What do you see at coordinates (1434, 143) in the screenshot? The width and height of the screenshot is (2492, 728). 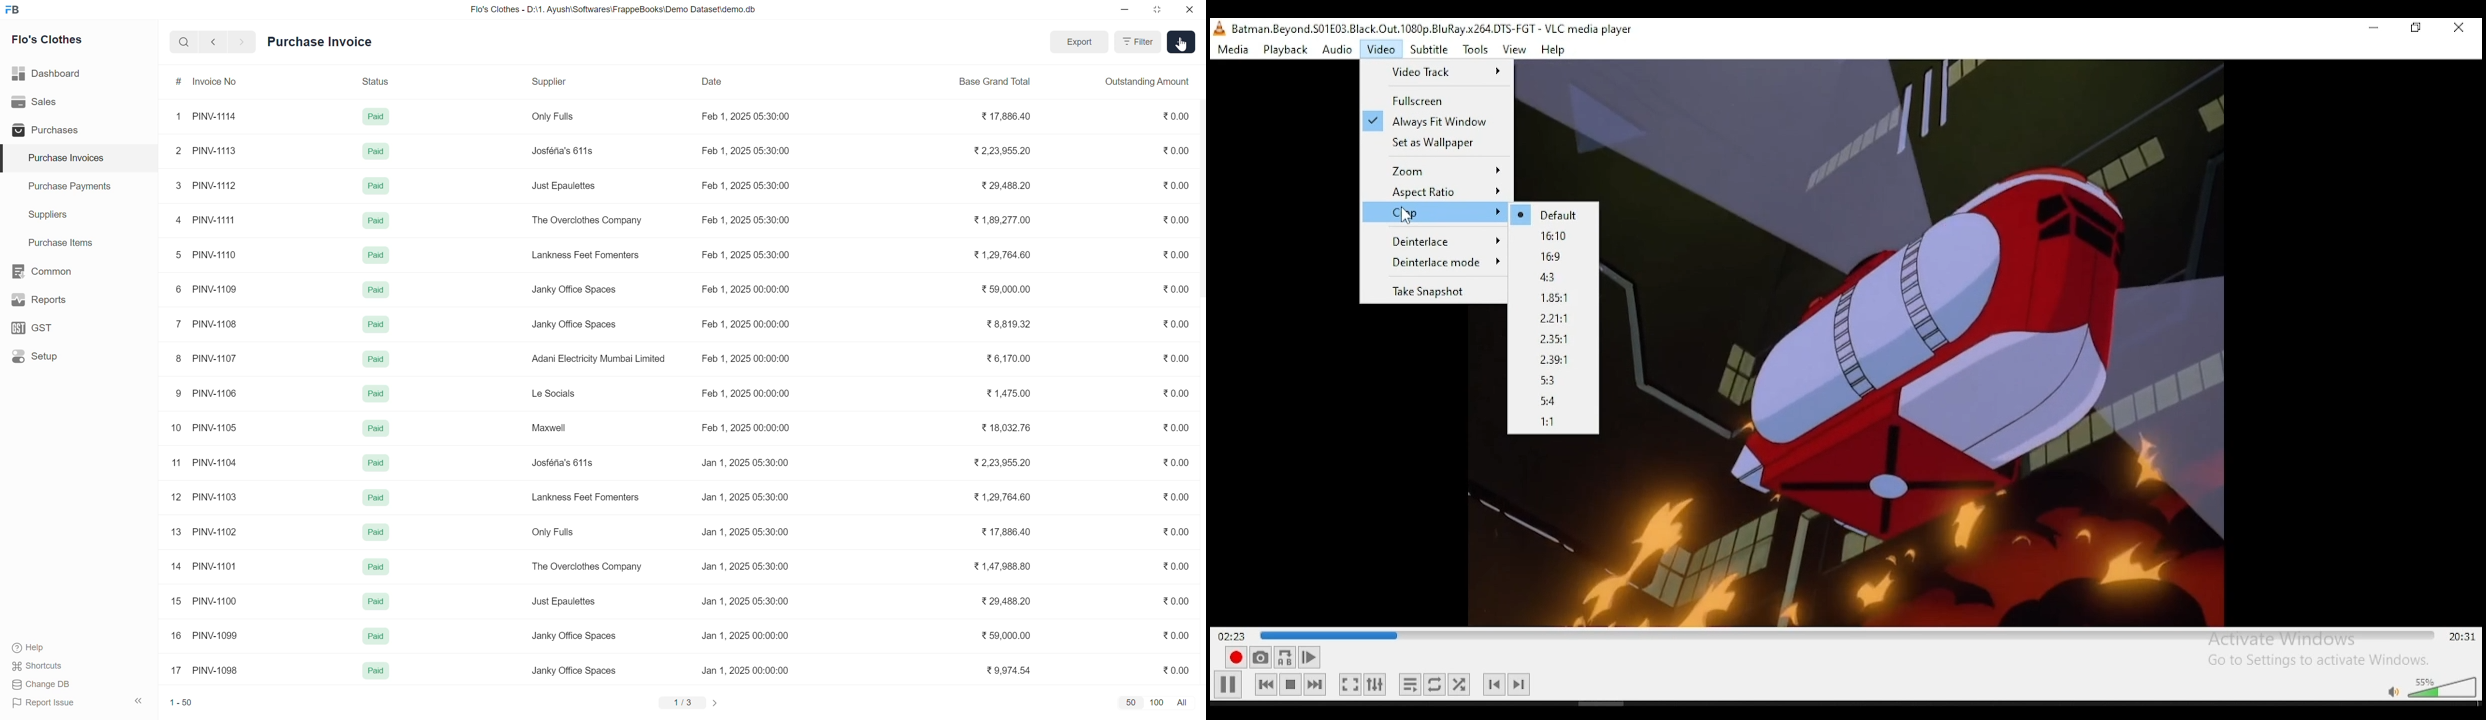 I see `Set as wallpaper` at bounding box center [1434, 143].